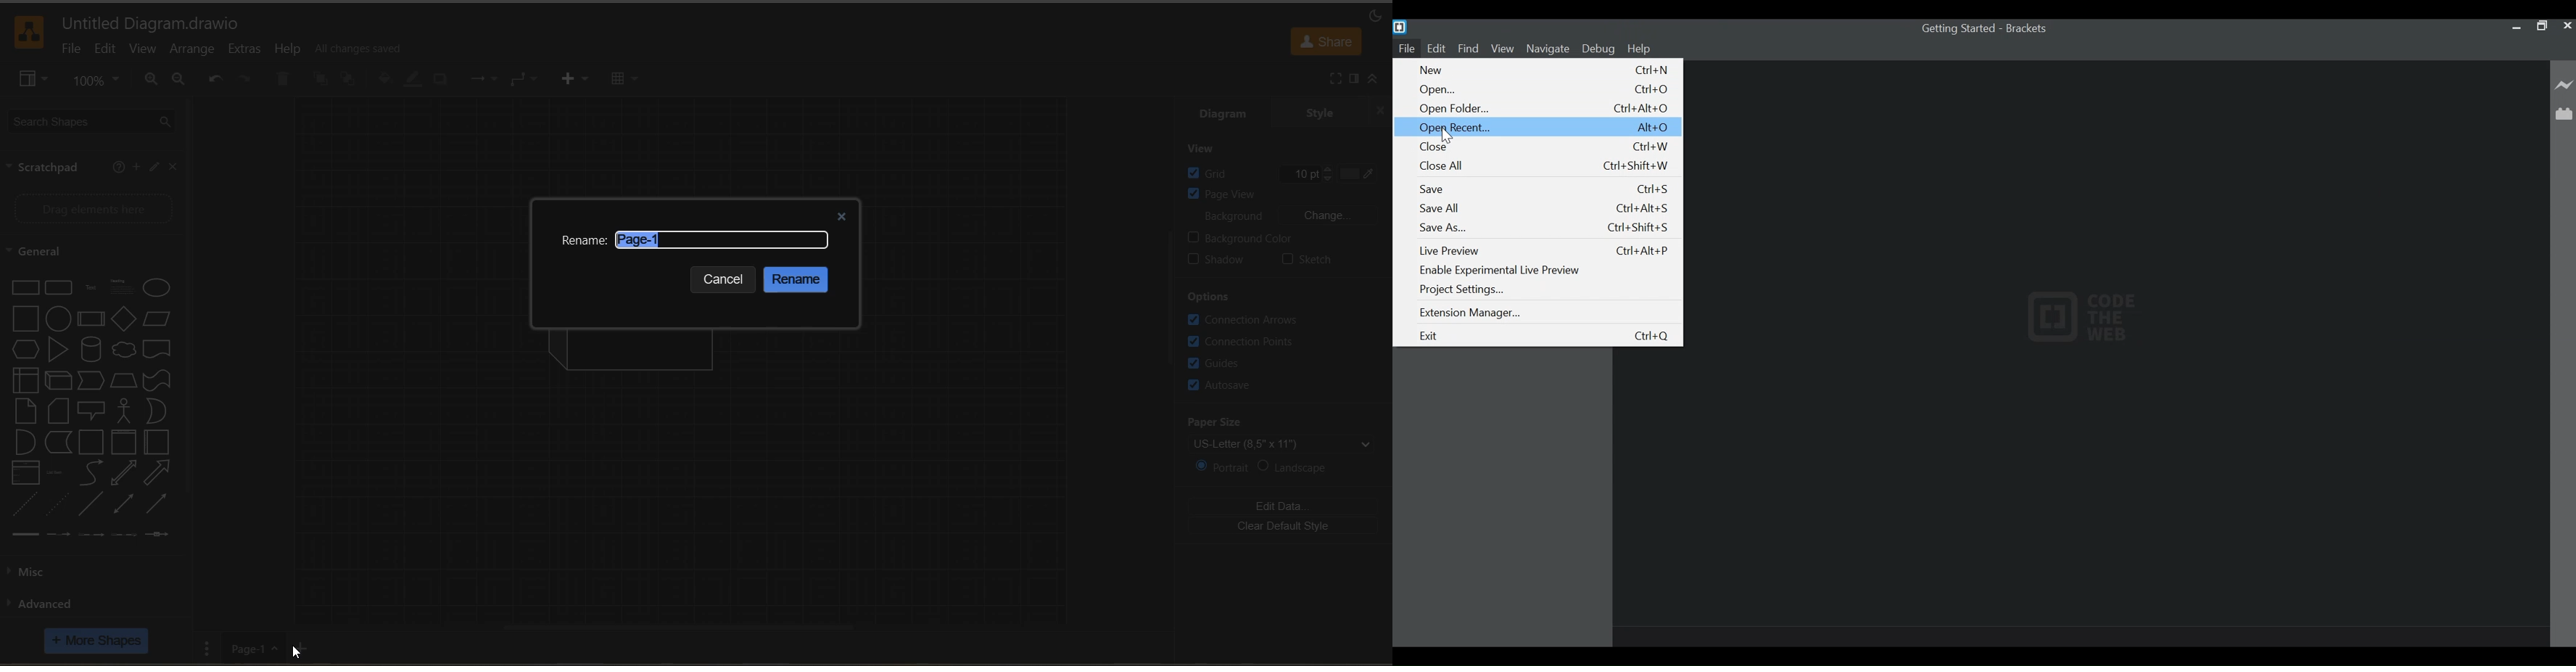 The image size is (2576, 672). What do you see at coordinates (1547, 147) in the screenshot?
I see `Close` at bounding box center [1547, 147].